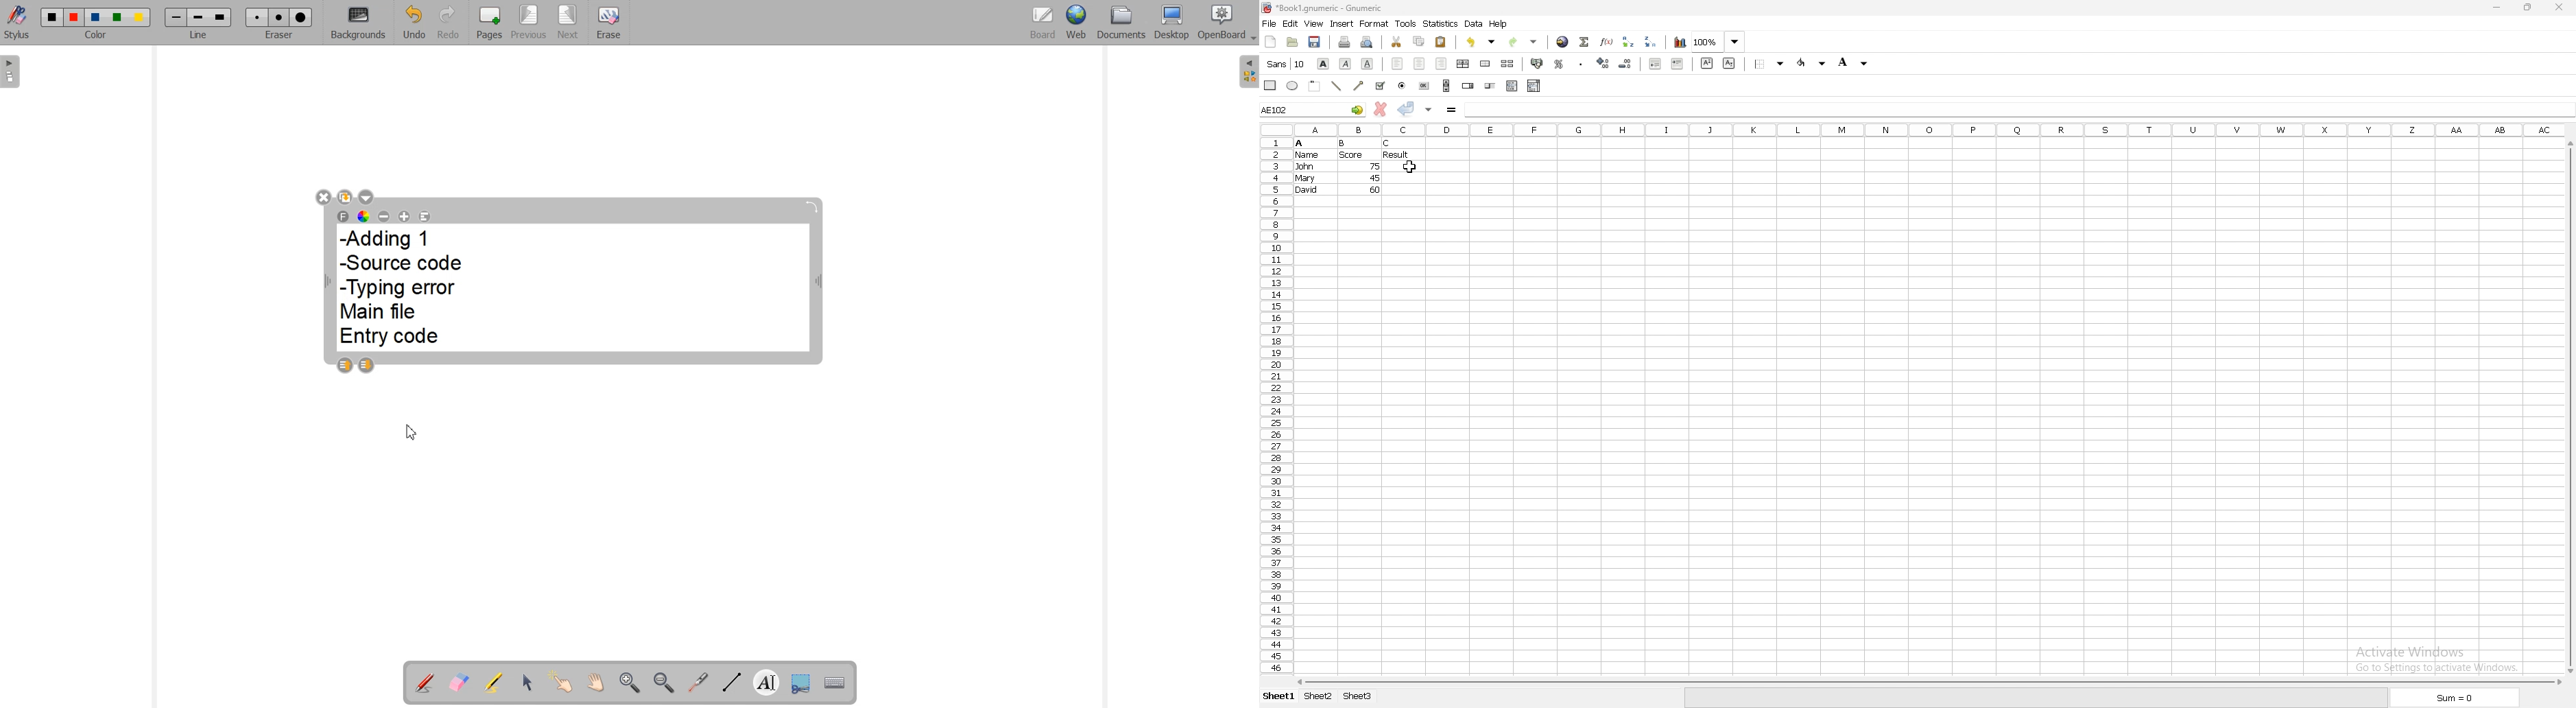  What do you see at coordinates (1562, 43) in the screenshot?
I see `hyperlink` at bounding box center [1562, 43].